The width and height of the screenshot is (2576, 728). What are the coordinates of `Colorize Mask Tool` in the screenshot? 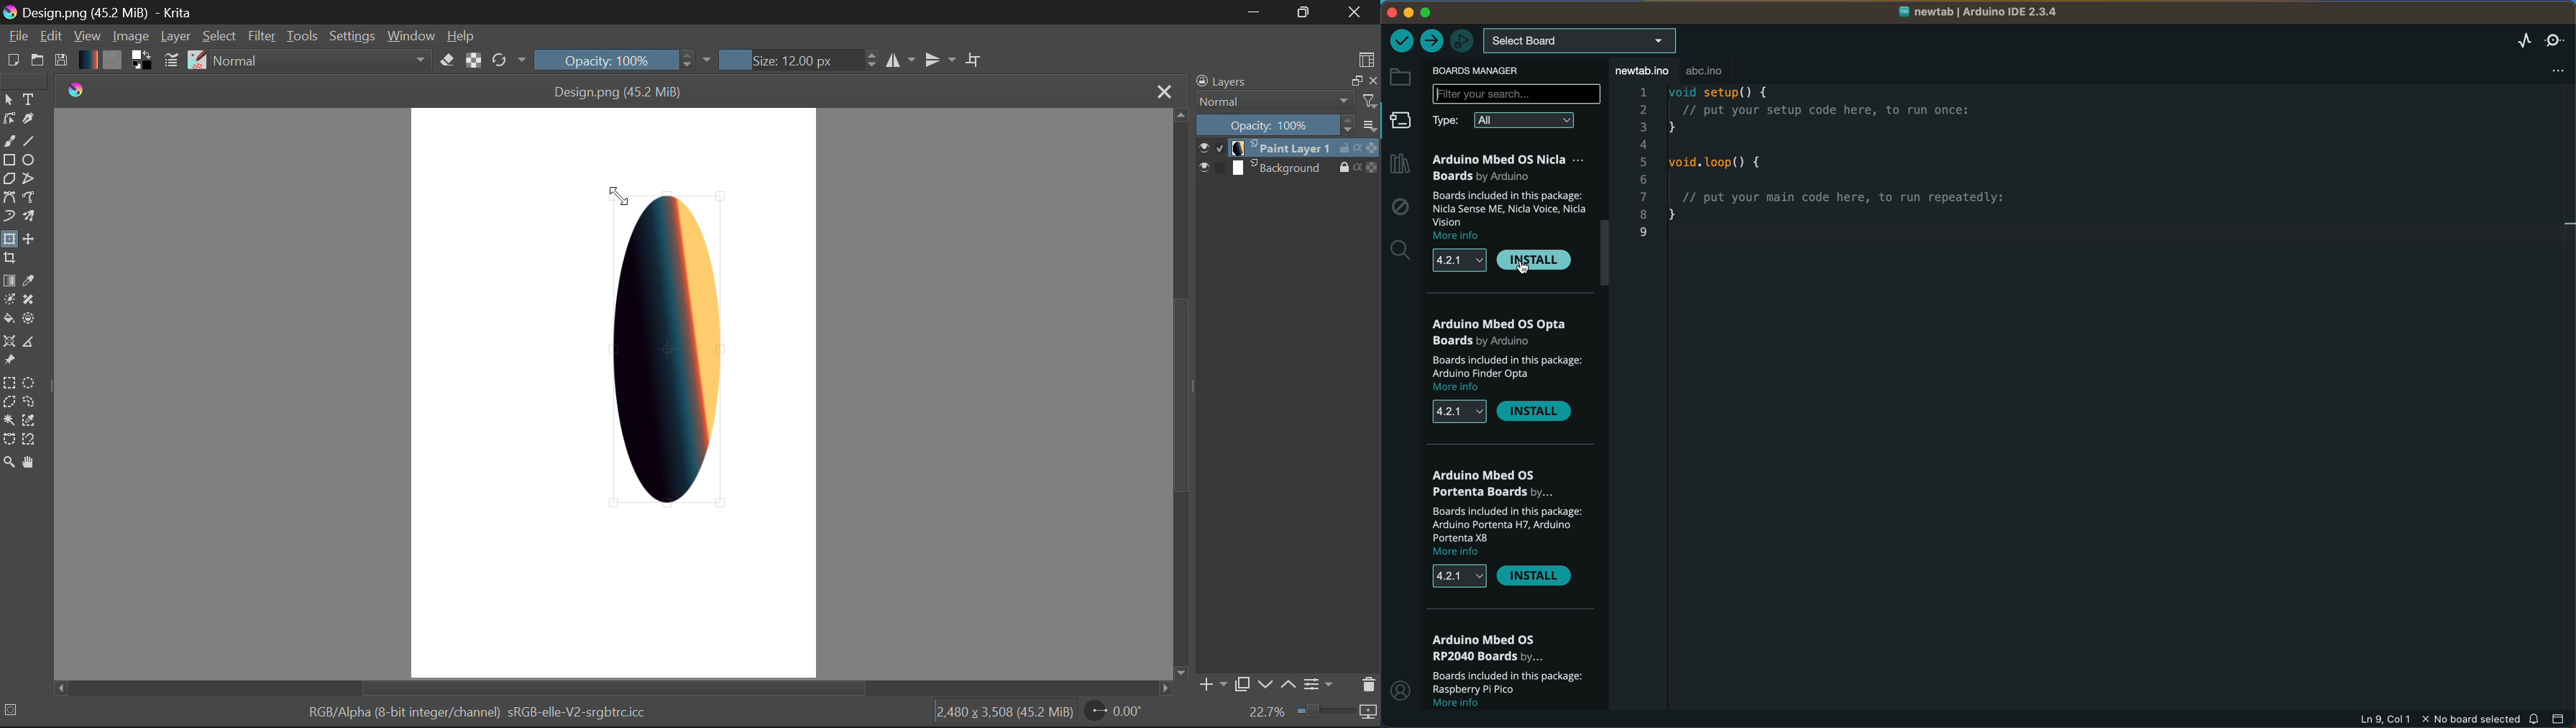 It's located at (9, 299).